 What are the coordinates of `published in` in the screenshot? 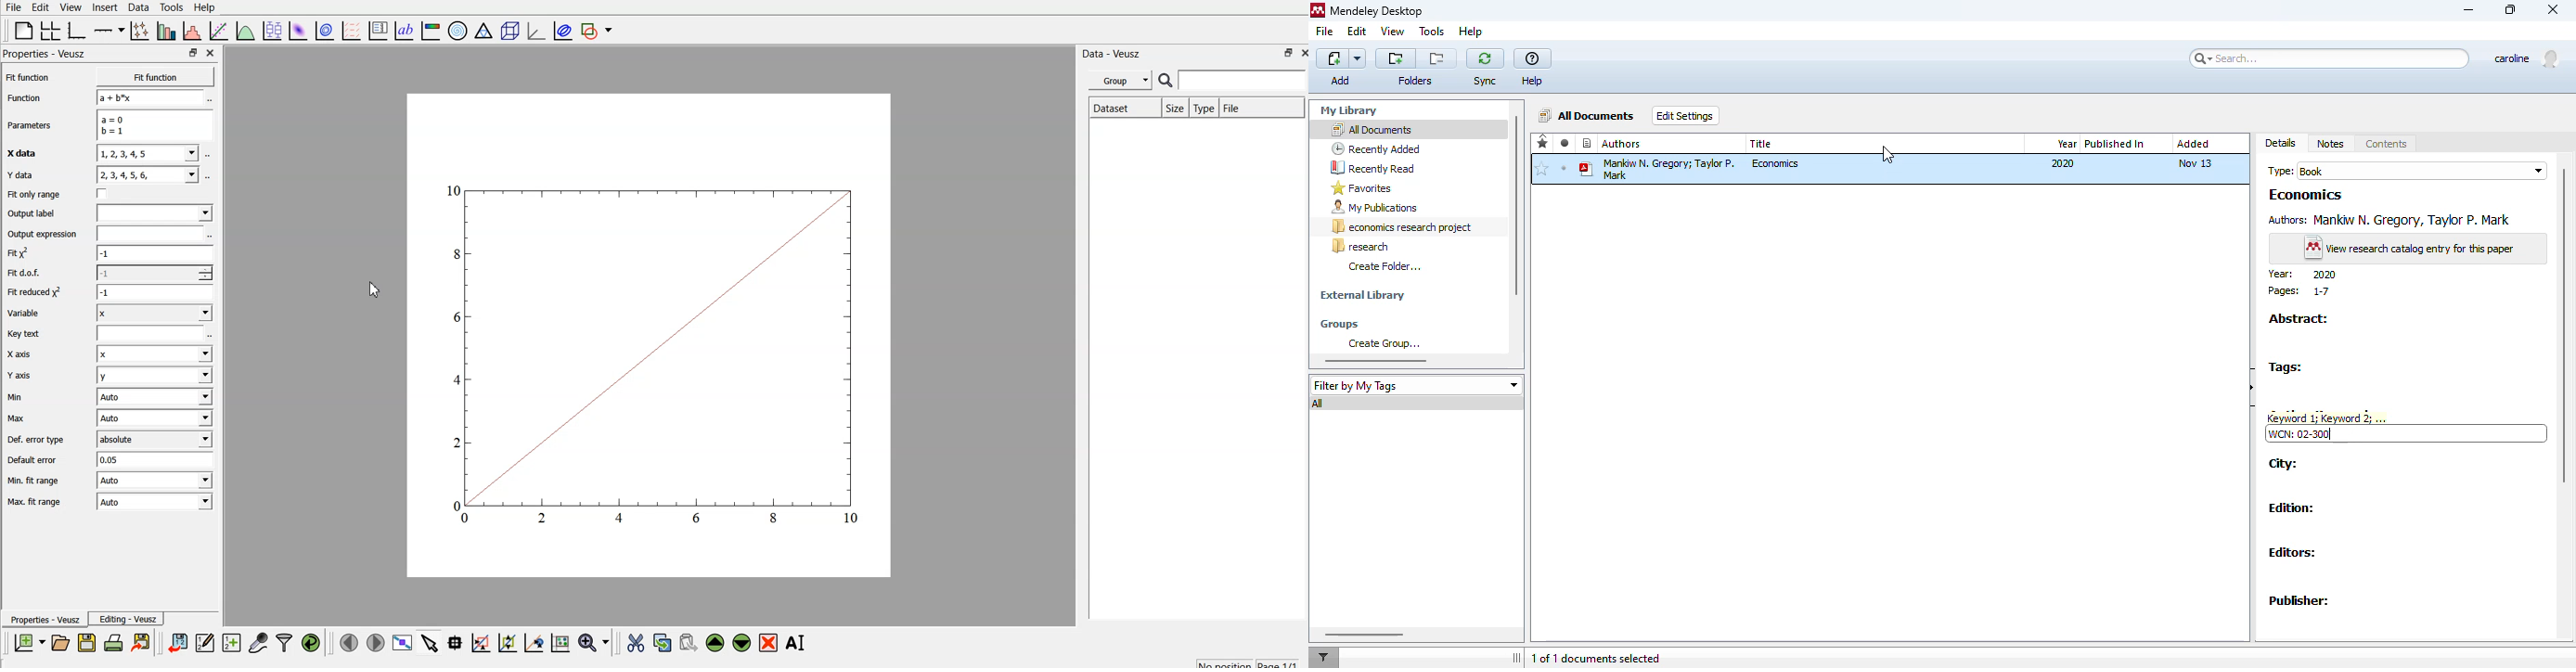 It's located at (2114, 144).